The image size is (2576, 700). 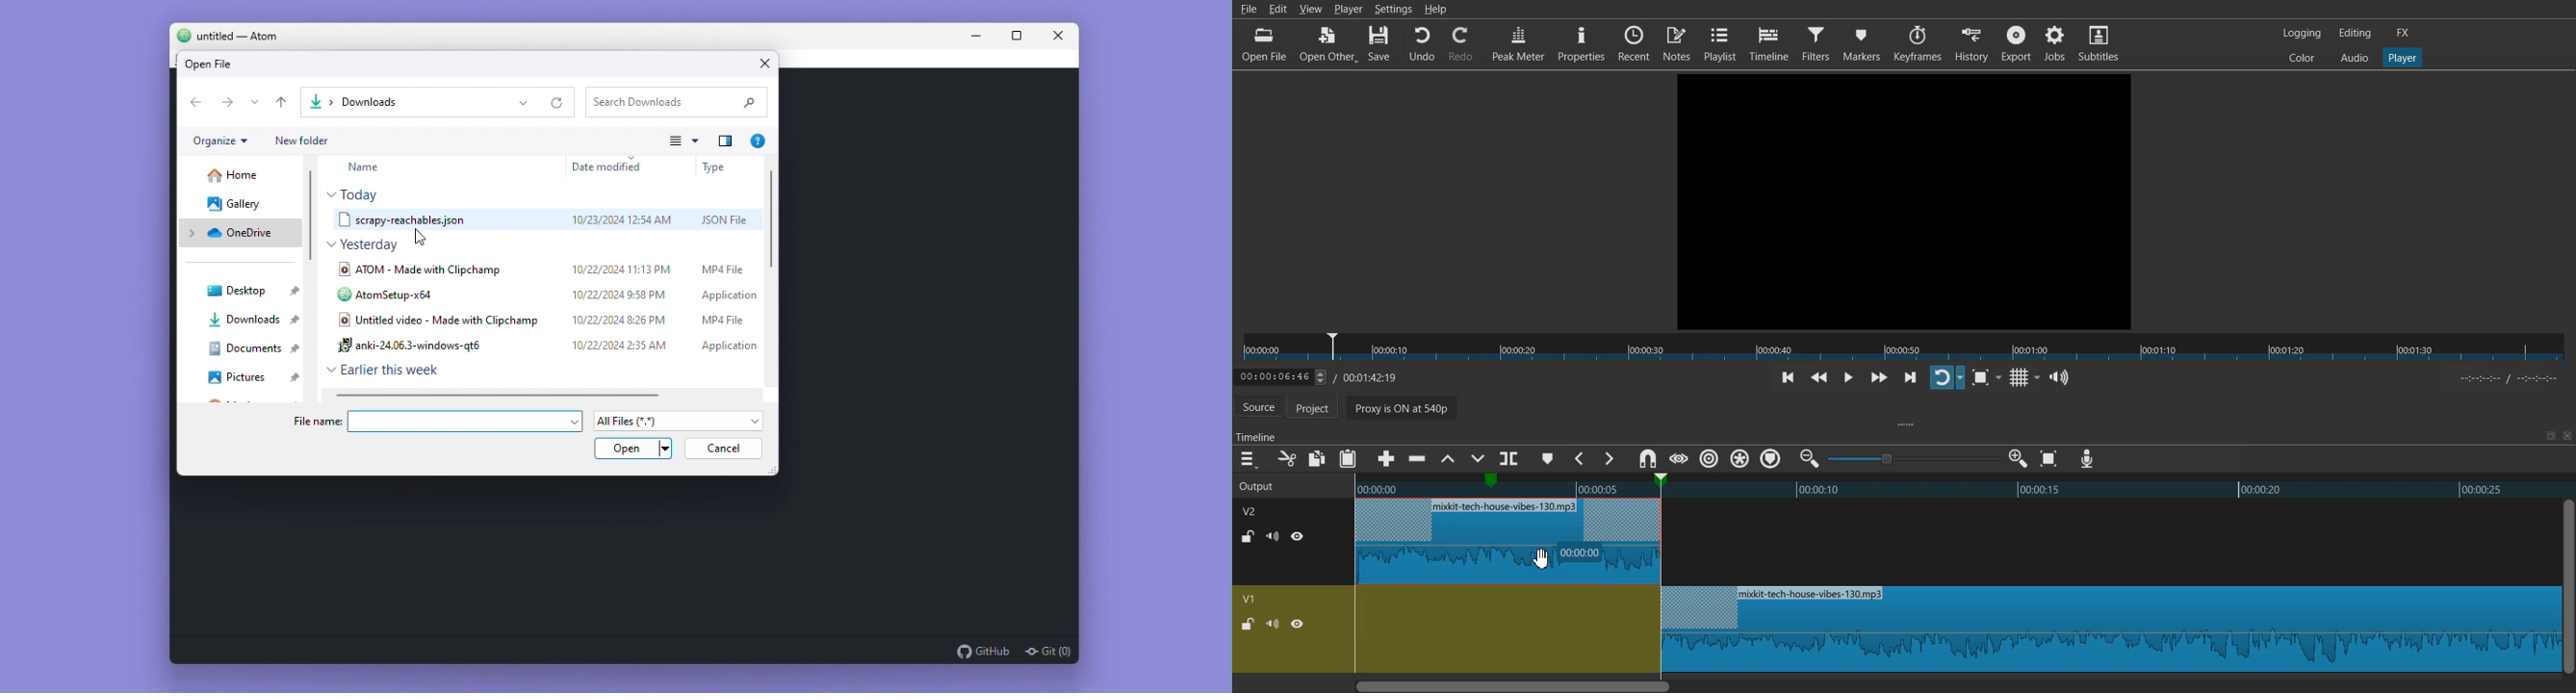 What do you see at coordinates (246, 35) in the screenshot?
I see `untitled - Atom` at bounding box center [246, 35].